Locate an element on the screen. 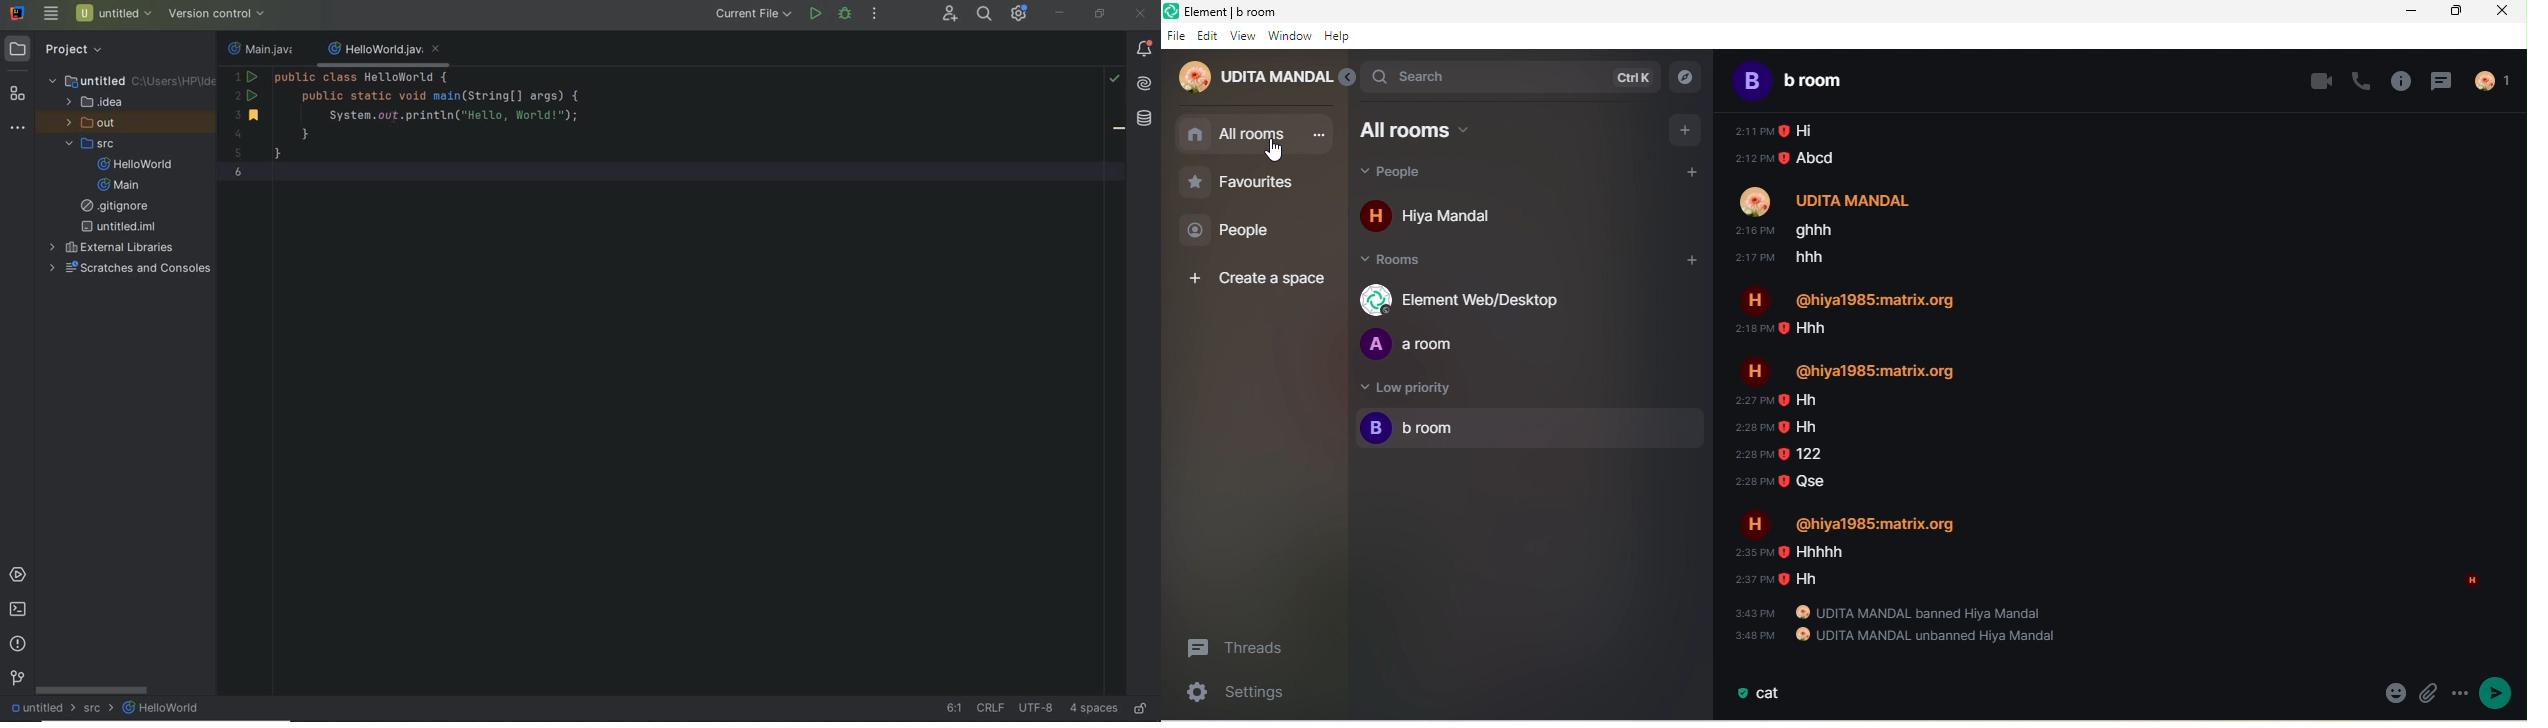  help is located at coordinates (1340, 37).